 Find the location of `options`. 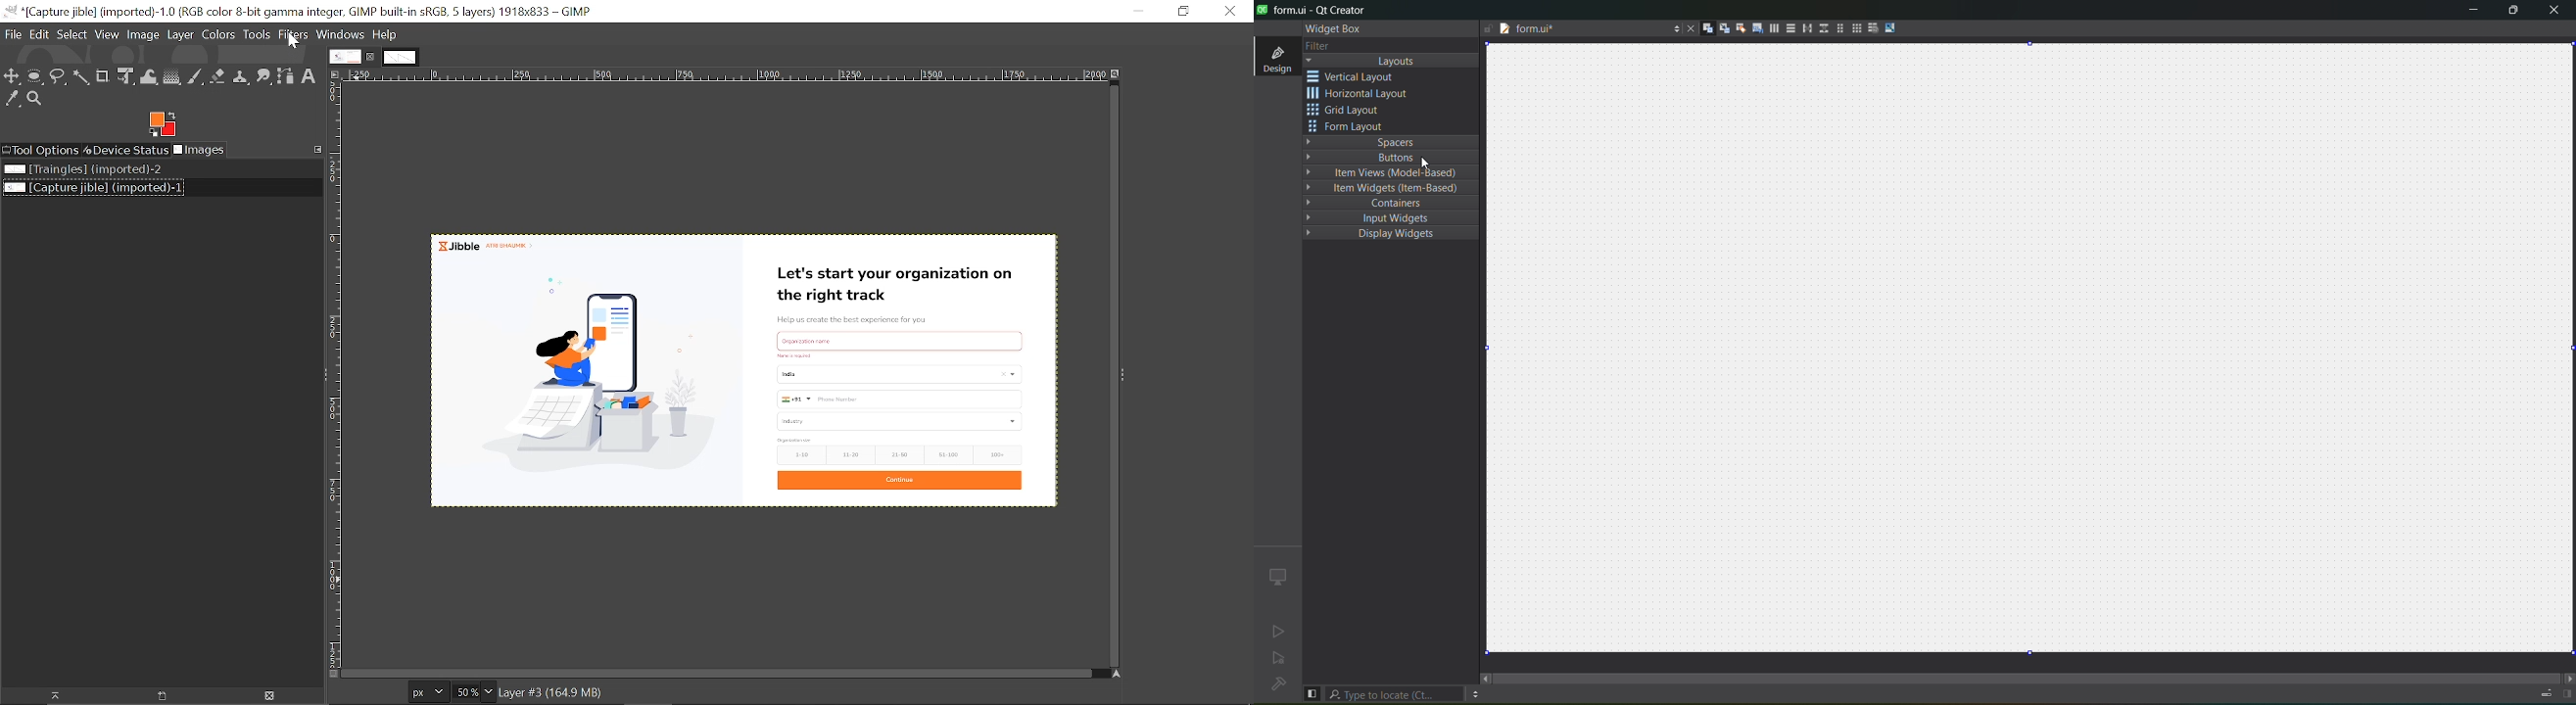

options is located at coordinates (1475, 694).